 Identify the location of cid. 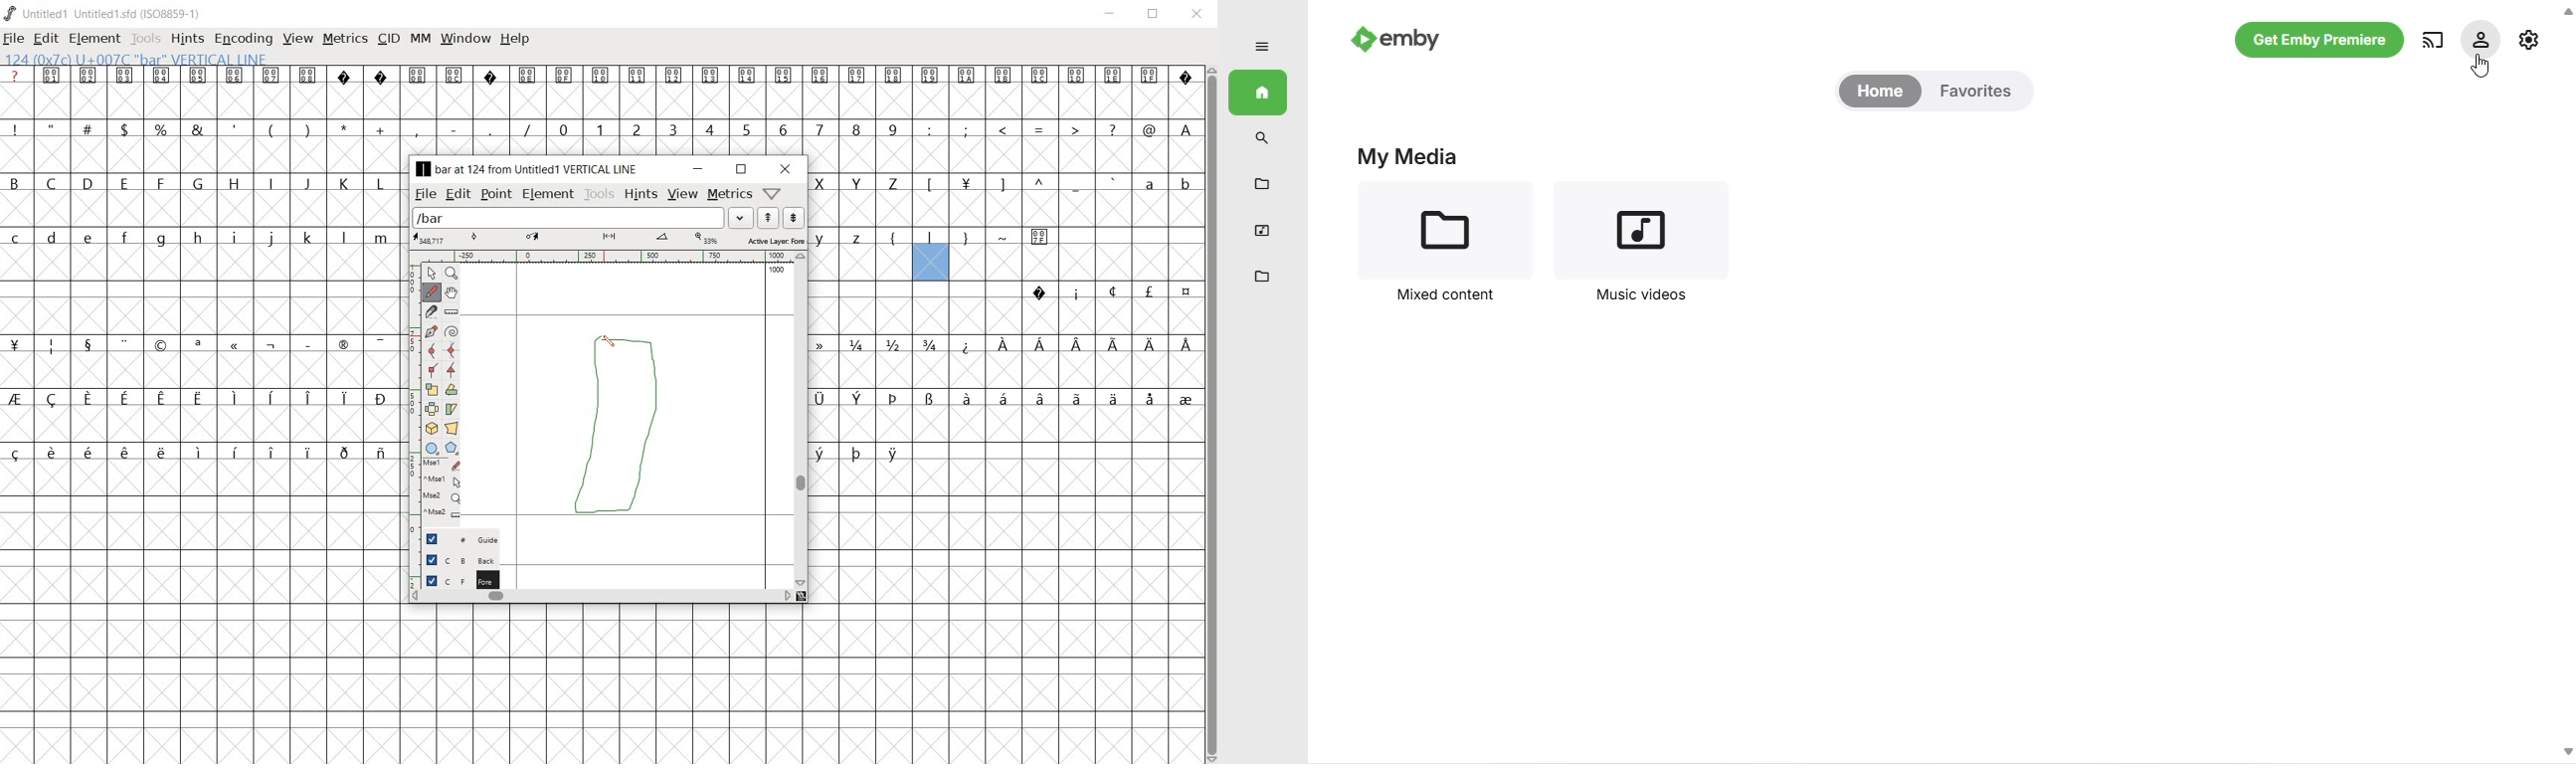
(389, 39).